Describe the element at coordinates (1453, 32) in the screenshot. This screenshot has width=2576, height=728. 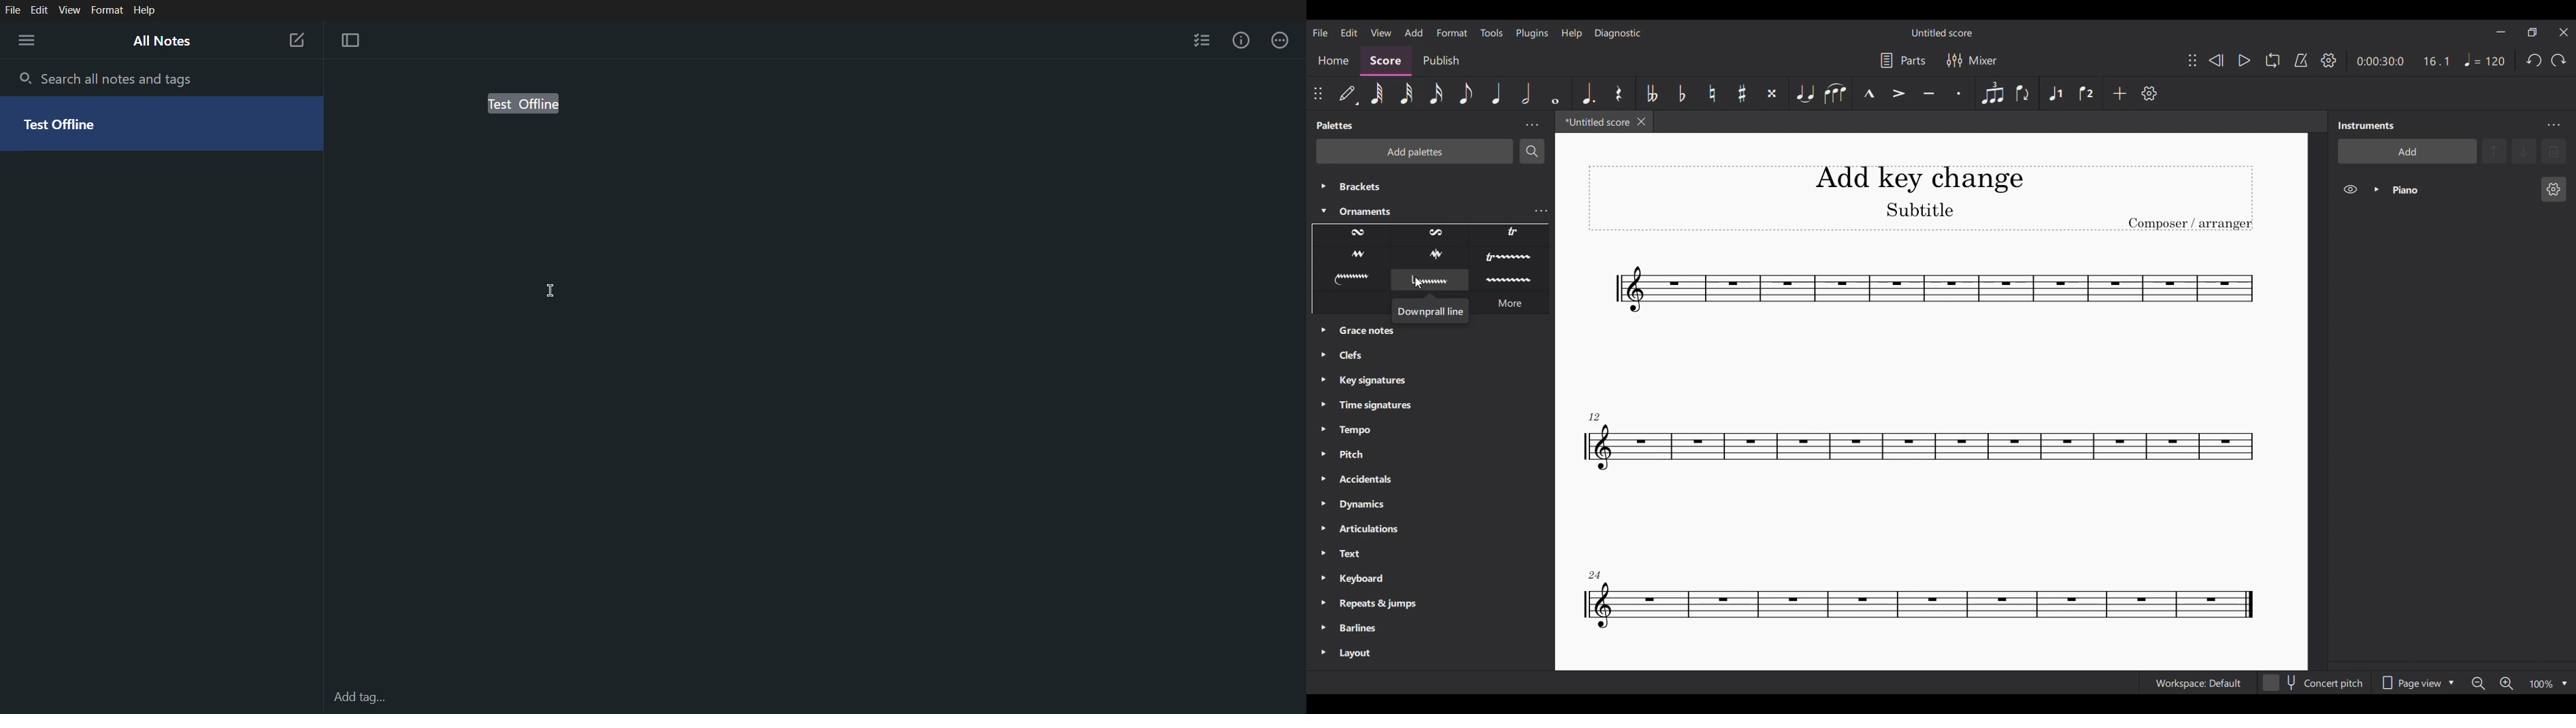
I see `Format menu` at that location.